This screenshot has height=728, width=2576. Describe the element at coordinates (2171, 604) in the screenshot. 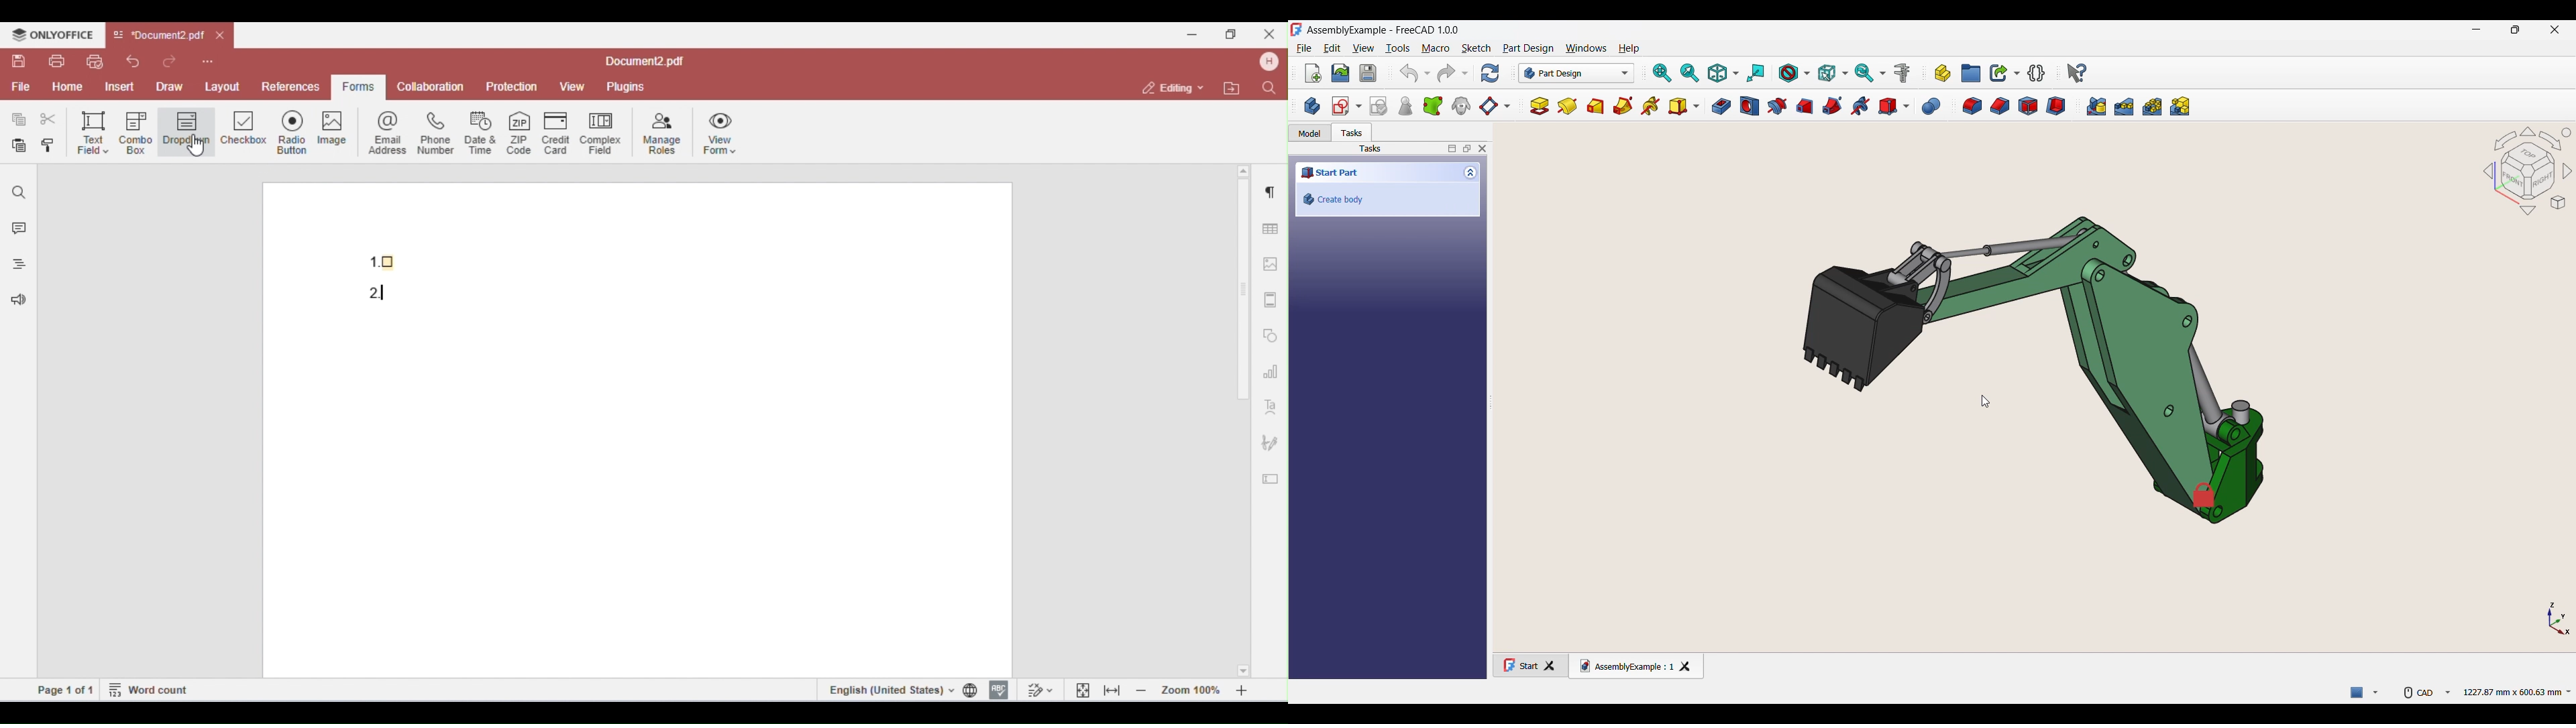

I see `Interface reset to default` at that location.